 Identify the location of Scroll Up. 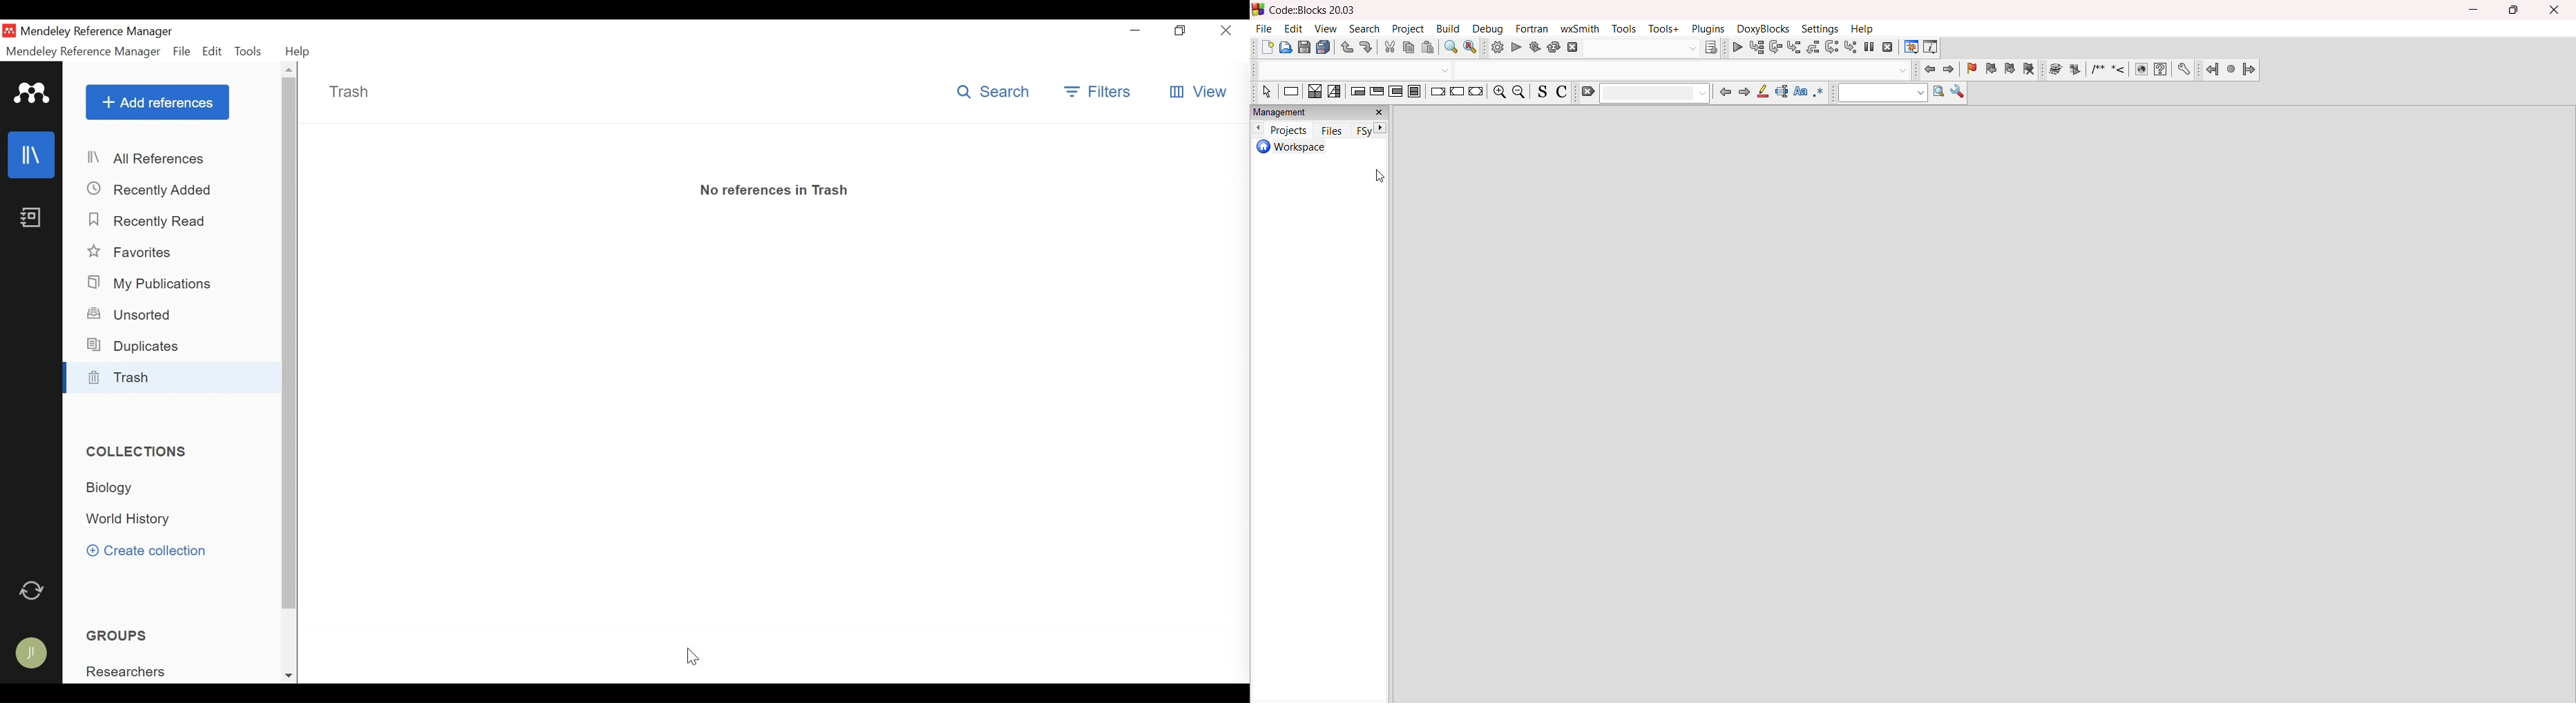
(288, 69).